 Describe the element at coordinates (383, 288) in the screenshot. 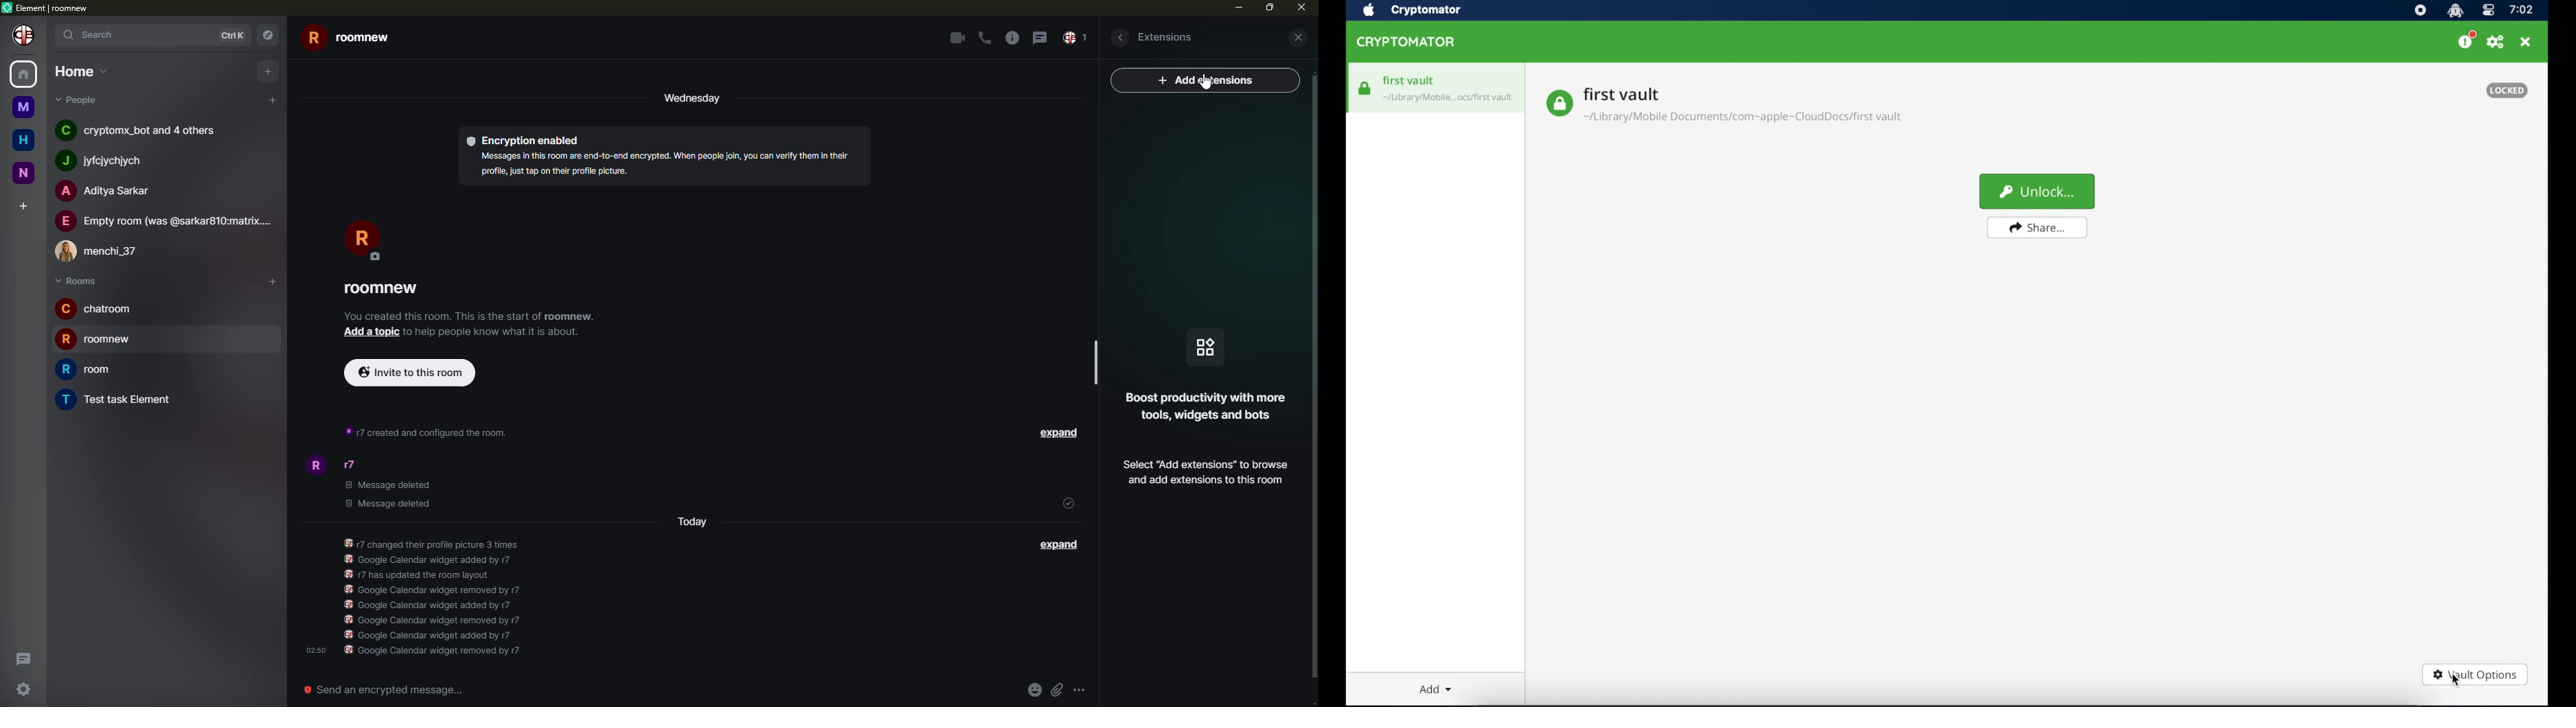

I see `room` at that location.